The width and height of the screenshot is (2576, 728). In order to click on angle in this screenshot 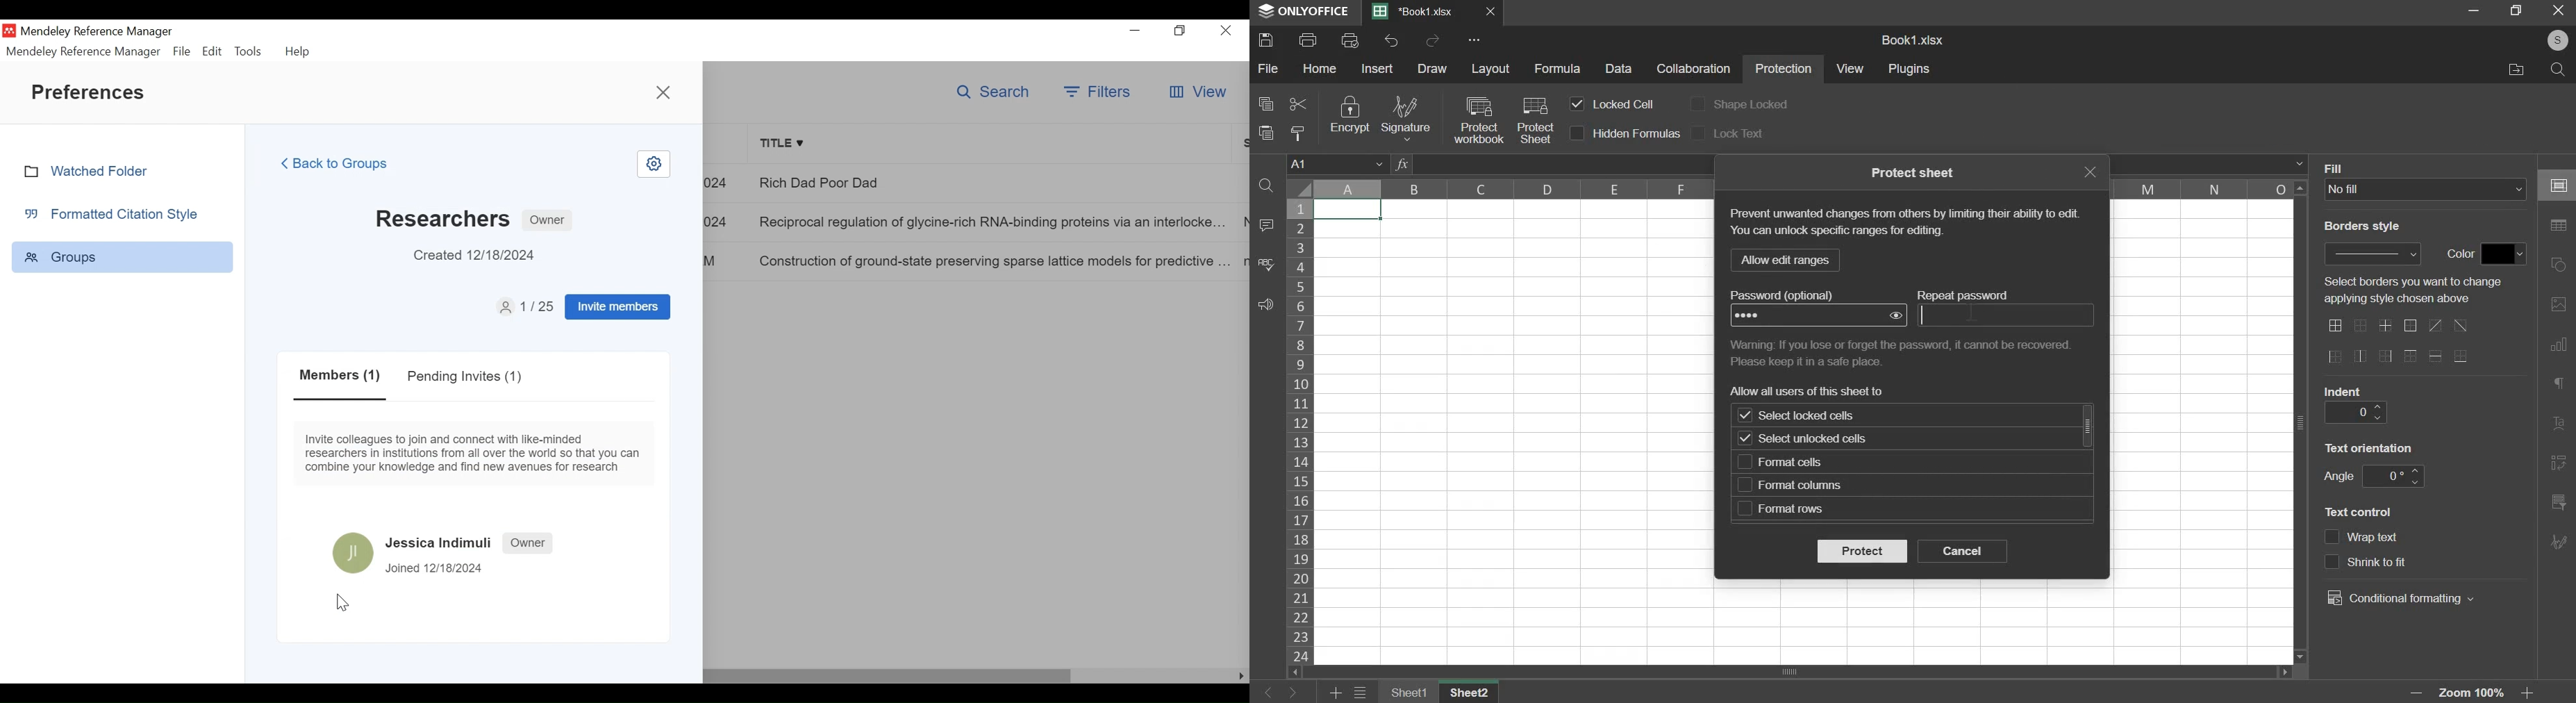, I will do `click(2338, 476)`.